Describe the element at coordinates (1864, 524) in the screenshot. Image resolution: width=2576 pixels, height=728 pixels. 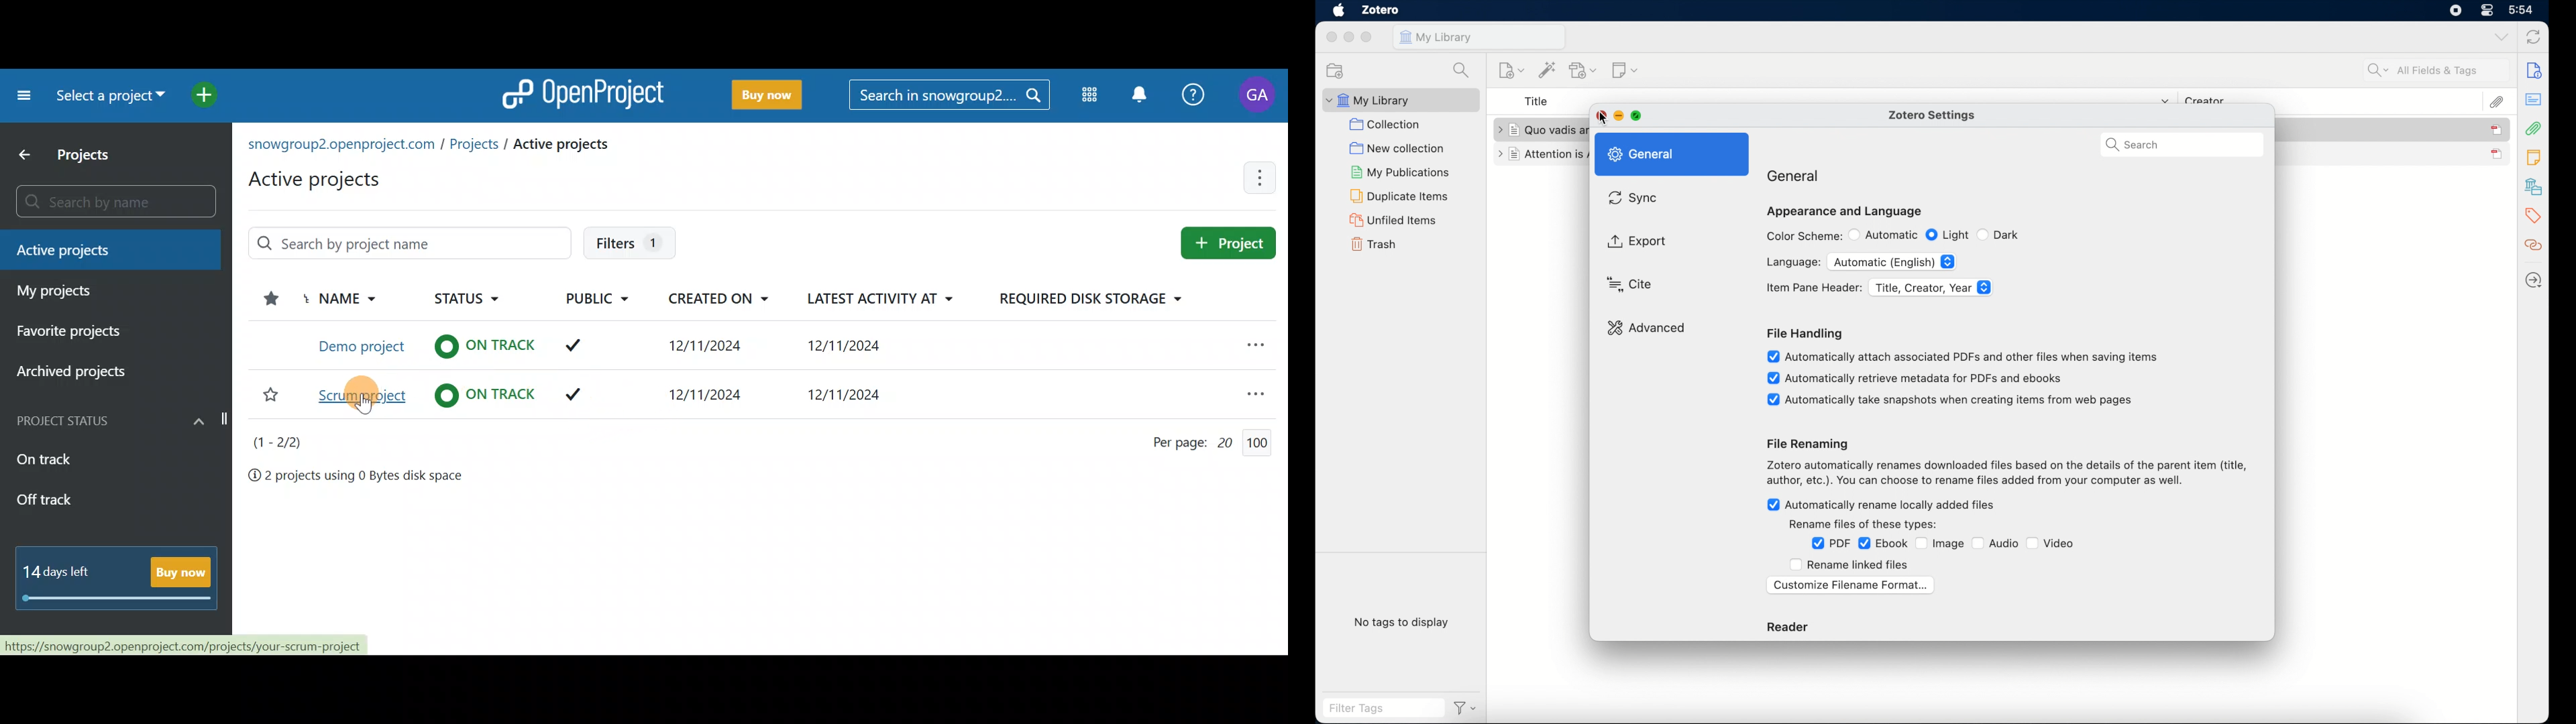
I see `rename files of these types` at that location.